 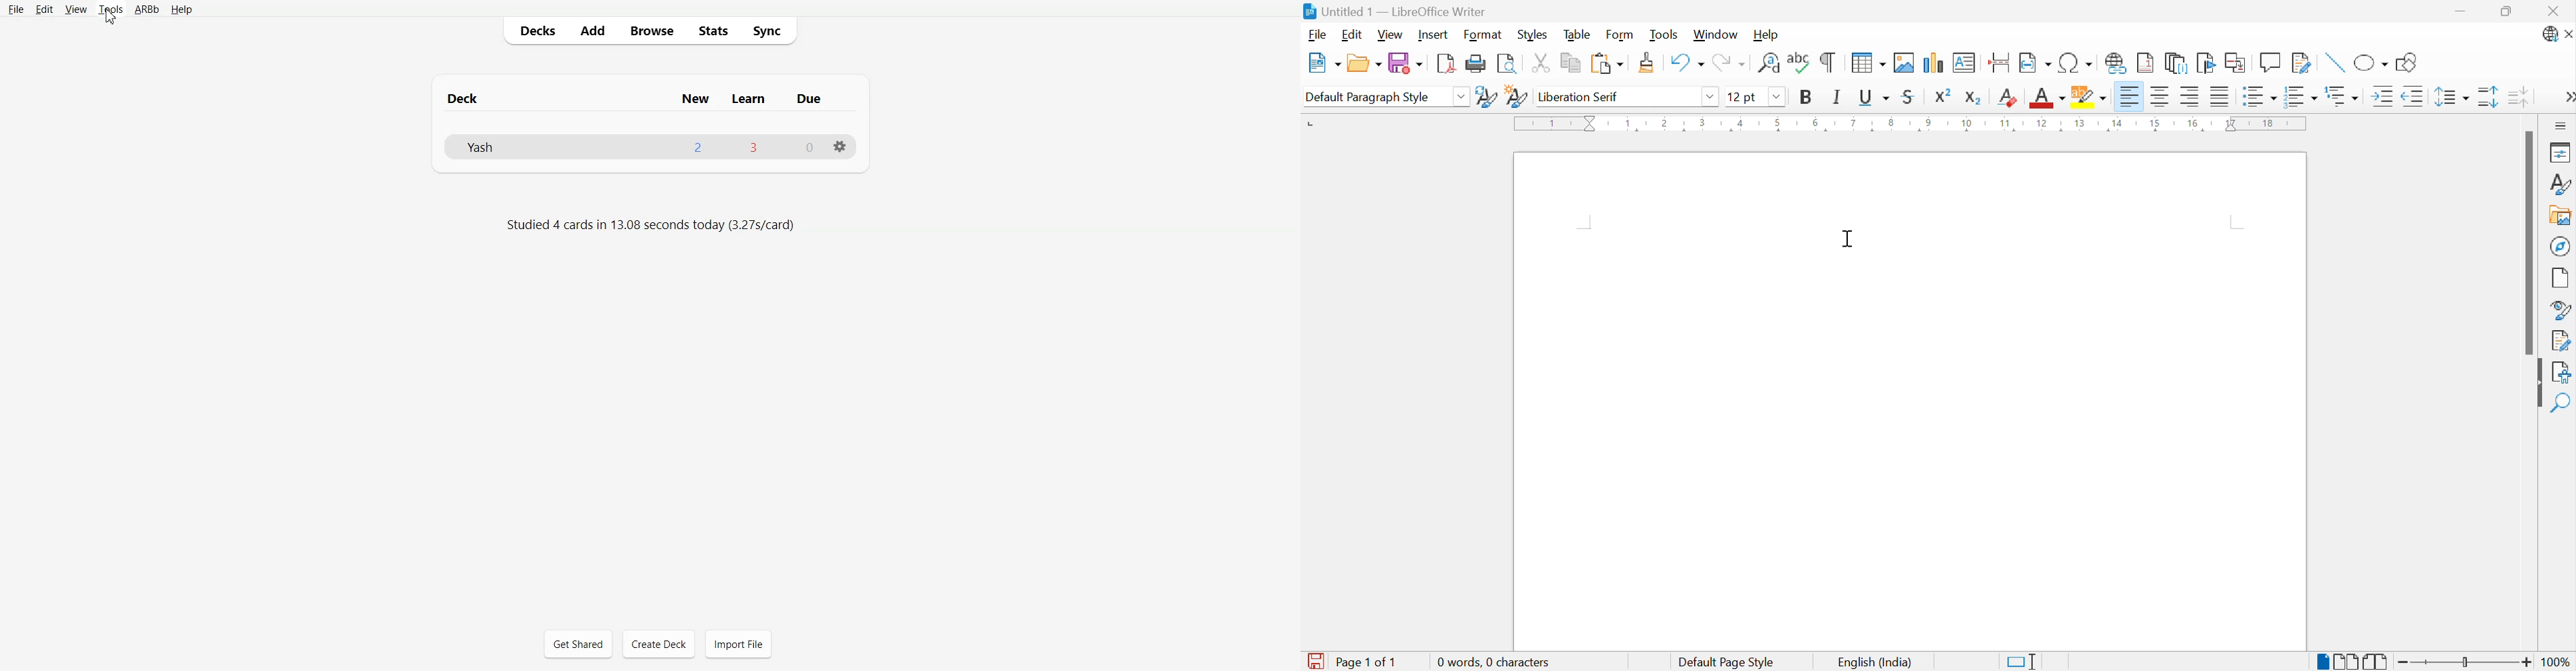 What do you see at coordinates (2539, 383) in the screenshot?
I see `Hide` at bounding box center [2539, 383].